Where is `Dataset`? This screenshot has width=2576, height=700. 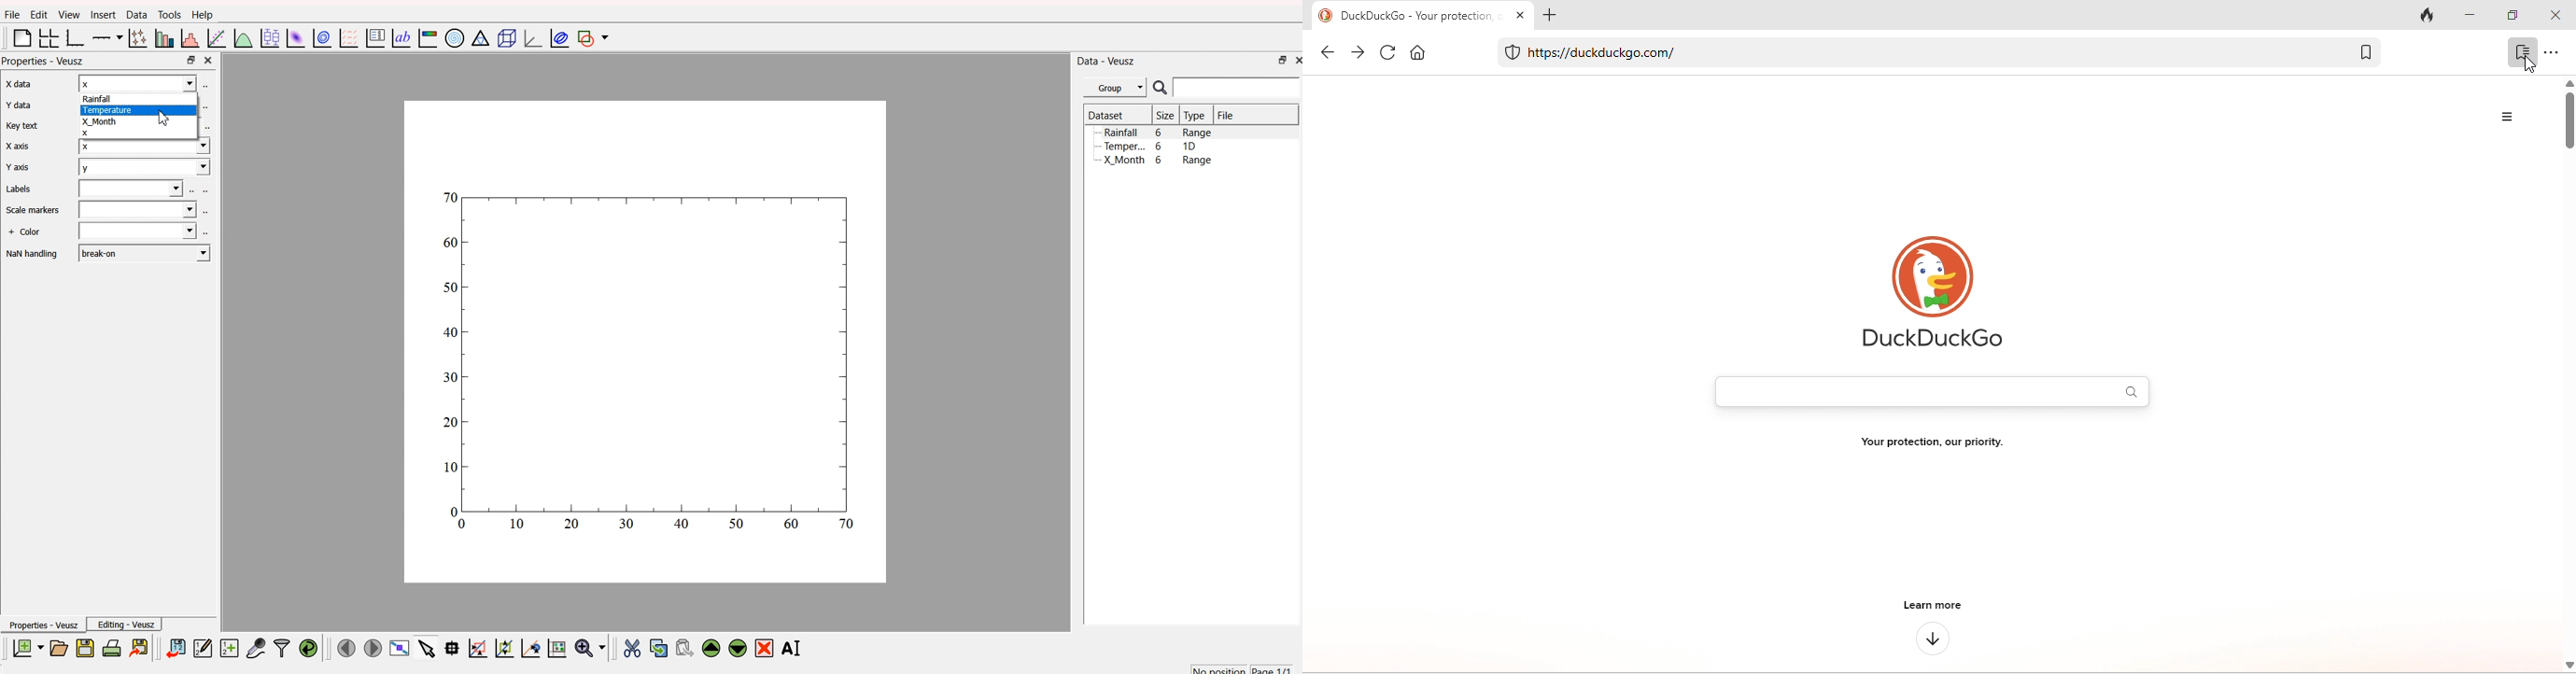
Dataset is located at coordinates (1106, 114).